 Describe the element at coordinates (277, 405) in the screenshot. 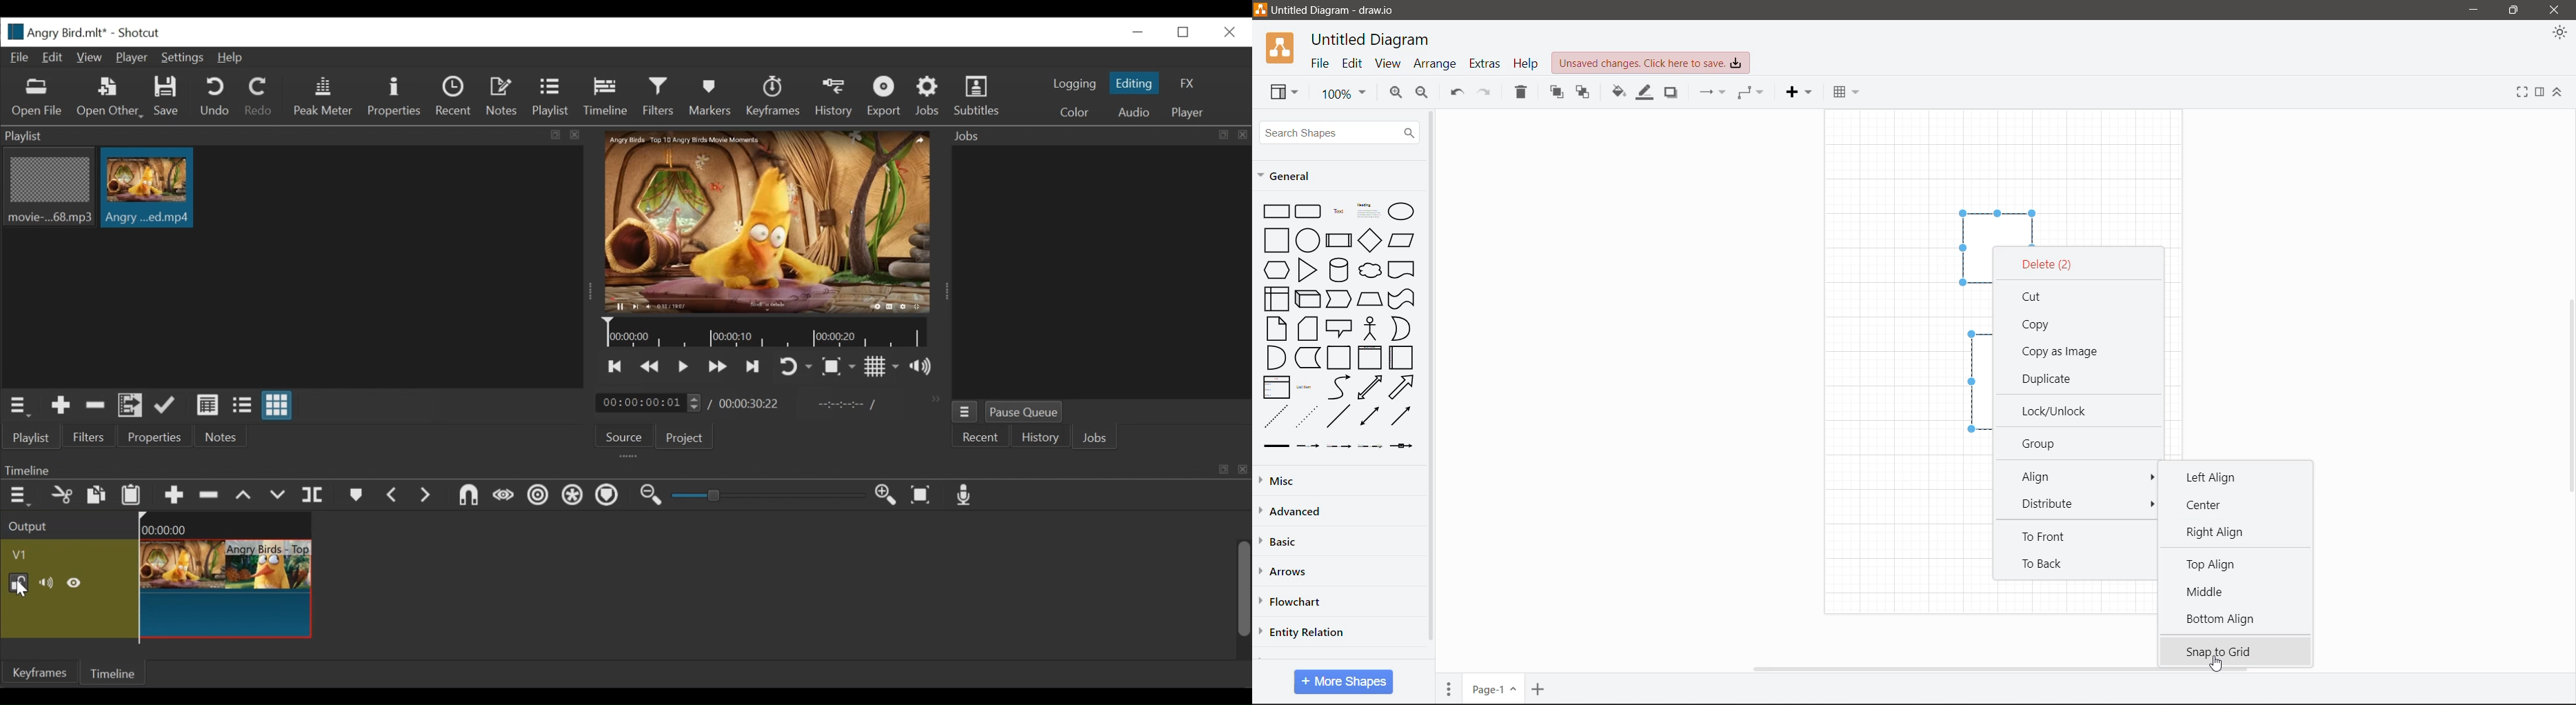

I see `View as icons` at that location.